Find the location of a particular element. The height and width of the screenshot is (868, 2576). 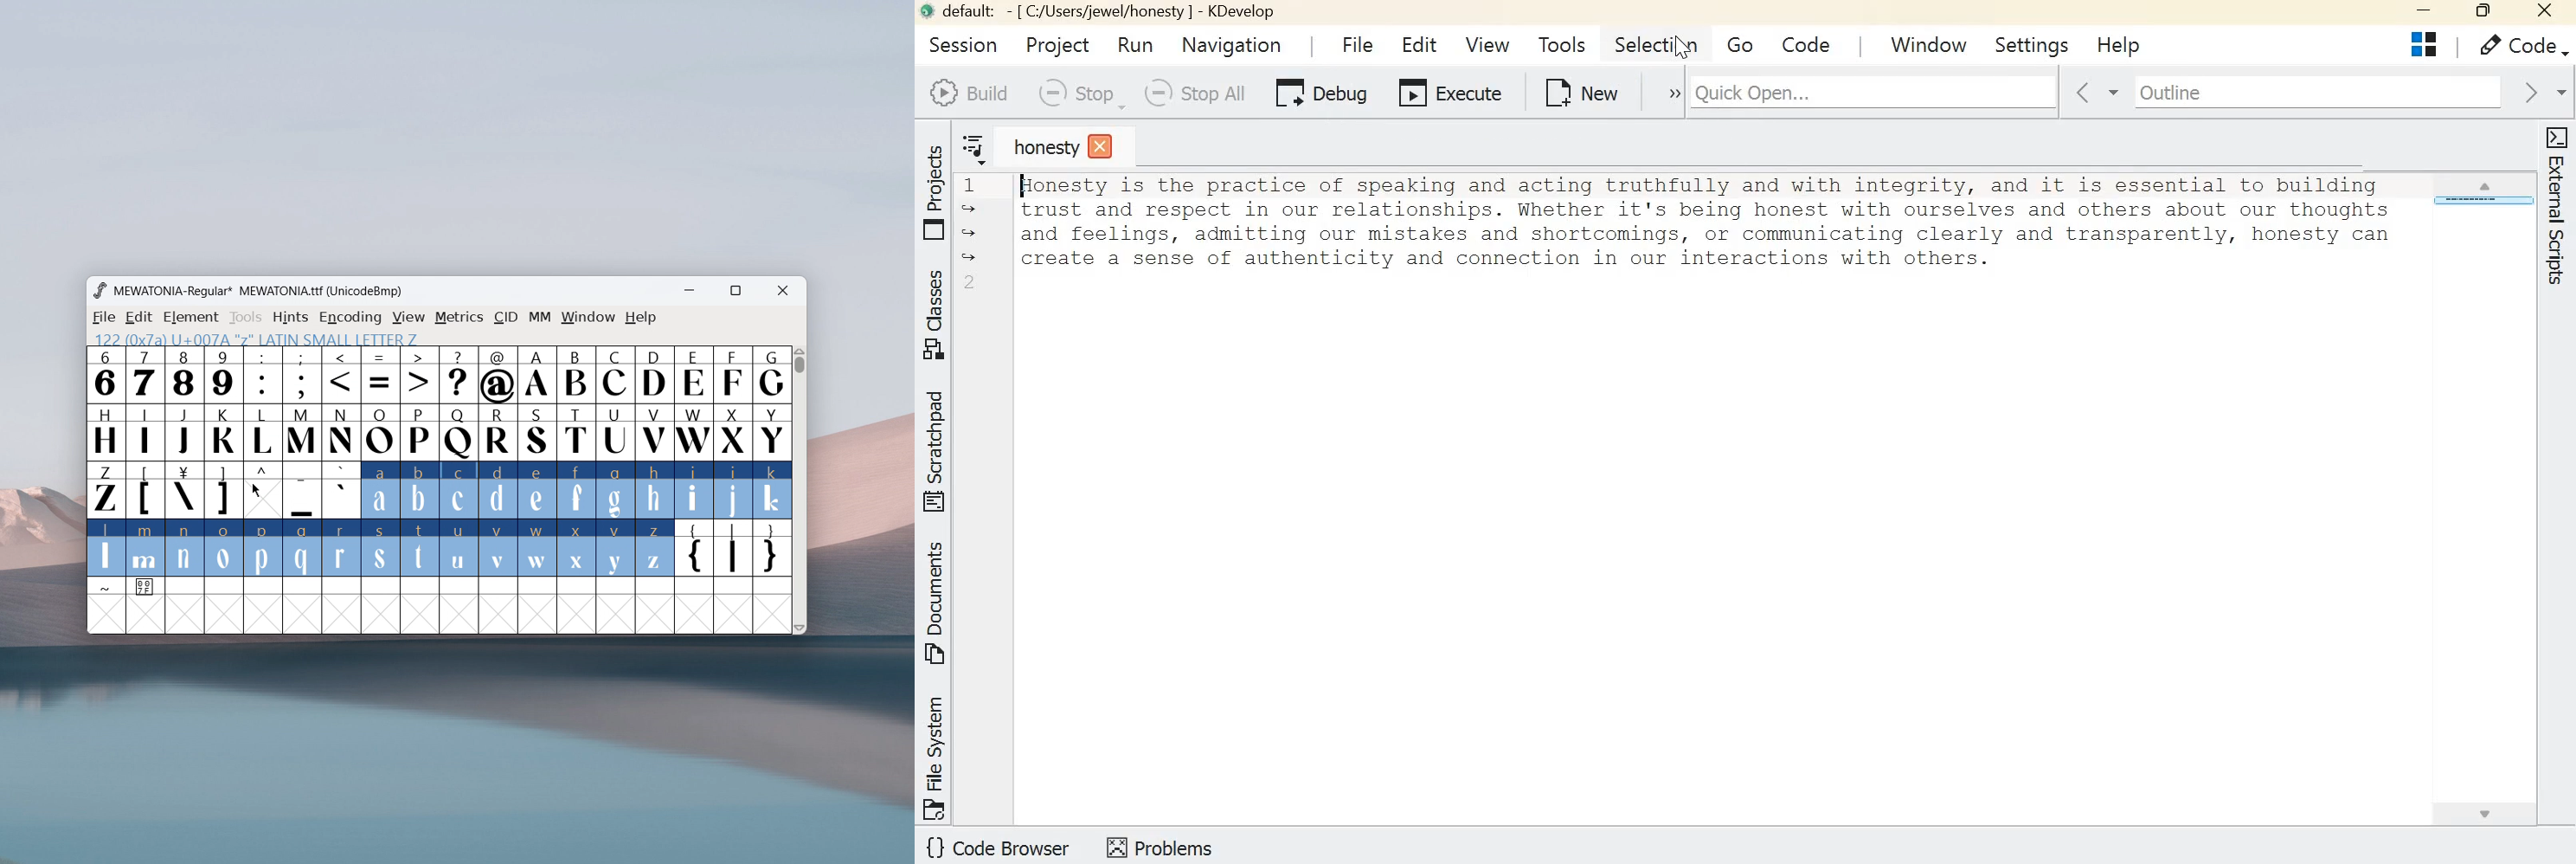

K is located at coordinates (225, 432).